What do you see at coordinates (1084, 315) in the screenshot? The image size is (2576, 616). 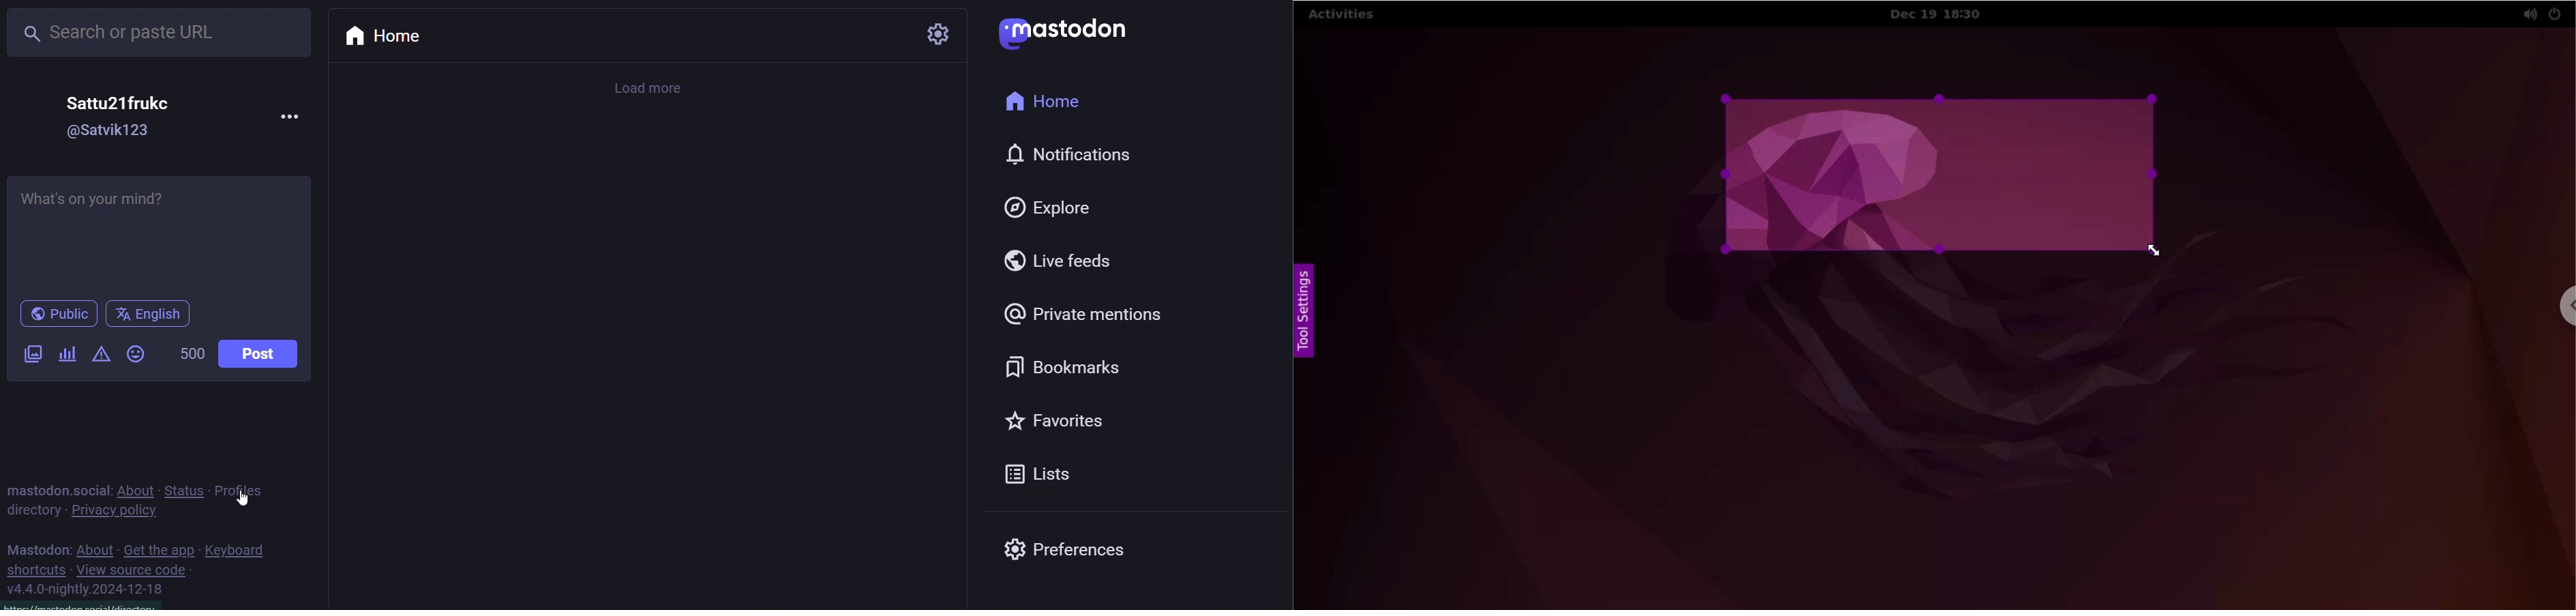 I see `private mention` at bounding box center [1084, 315].